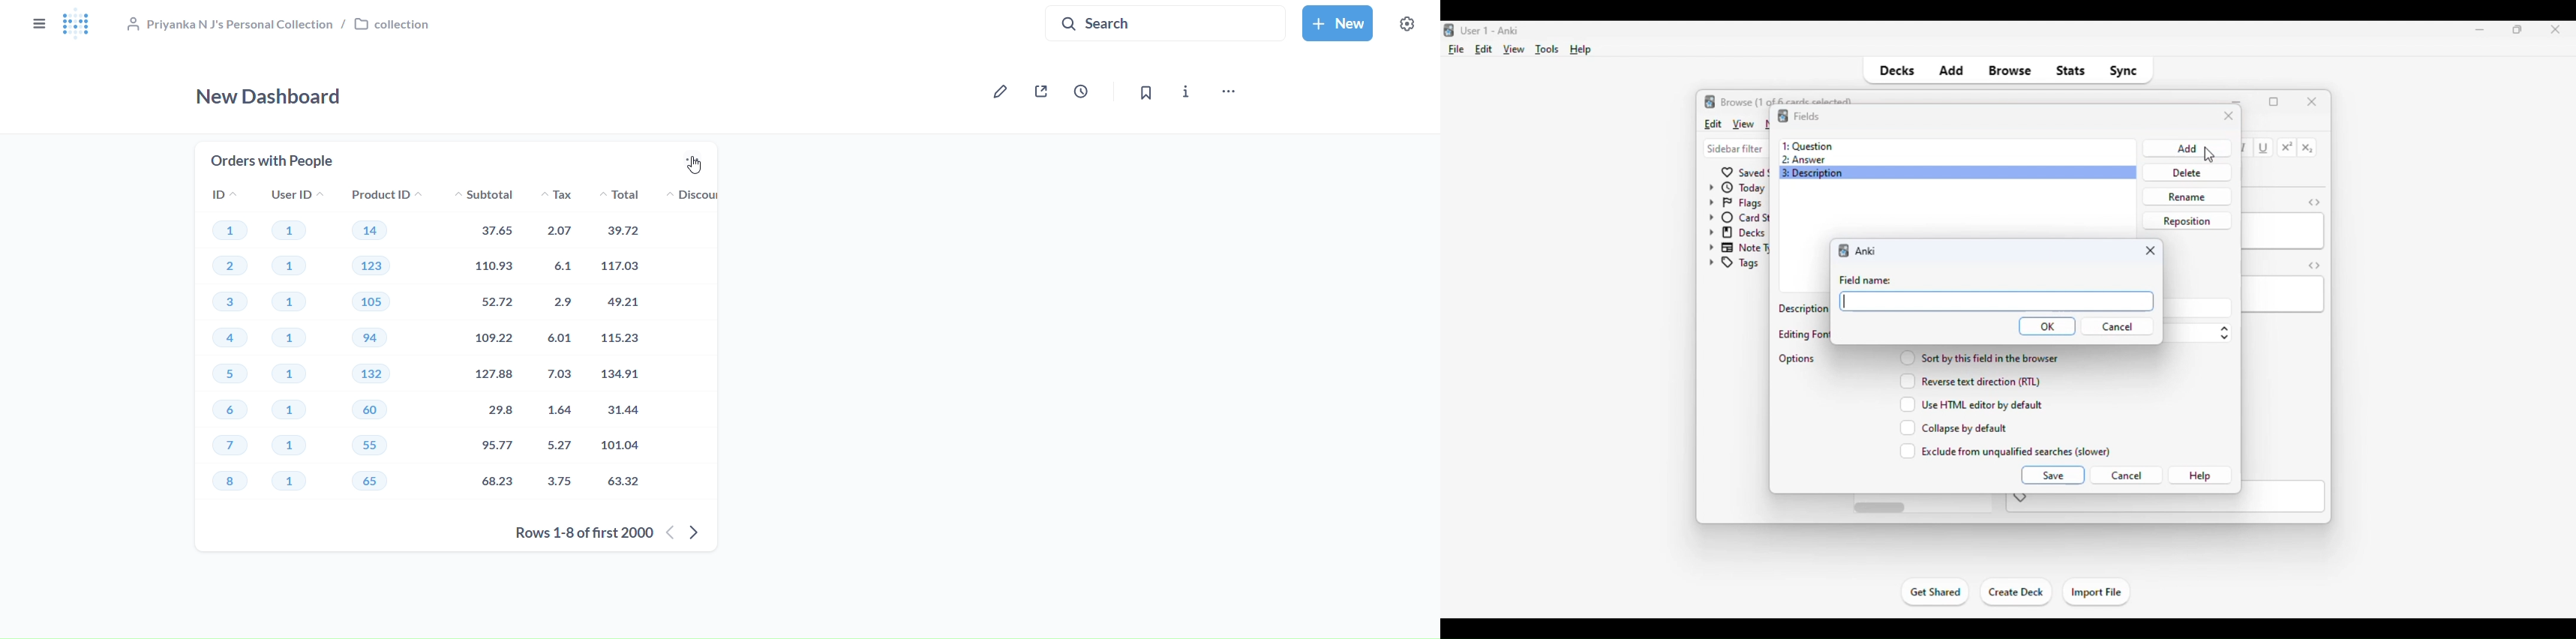 This screenshot has width=2576, height=644. What do you see at coordinates (2481, 29) in the screenshot?
I see `minimize` at bounding box center [2481, 29].